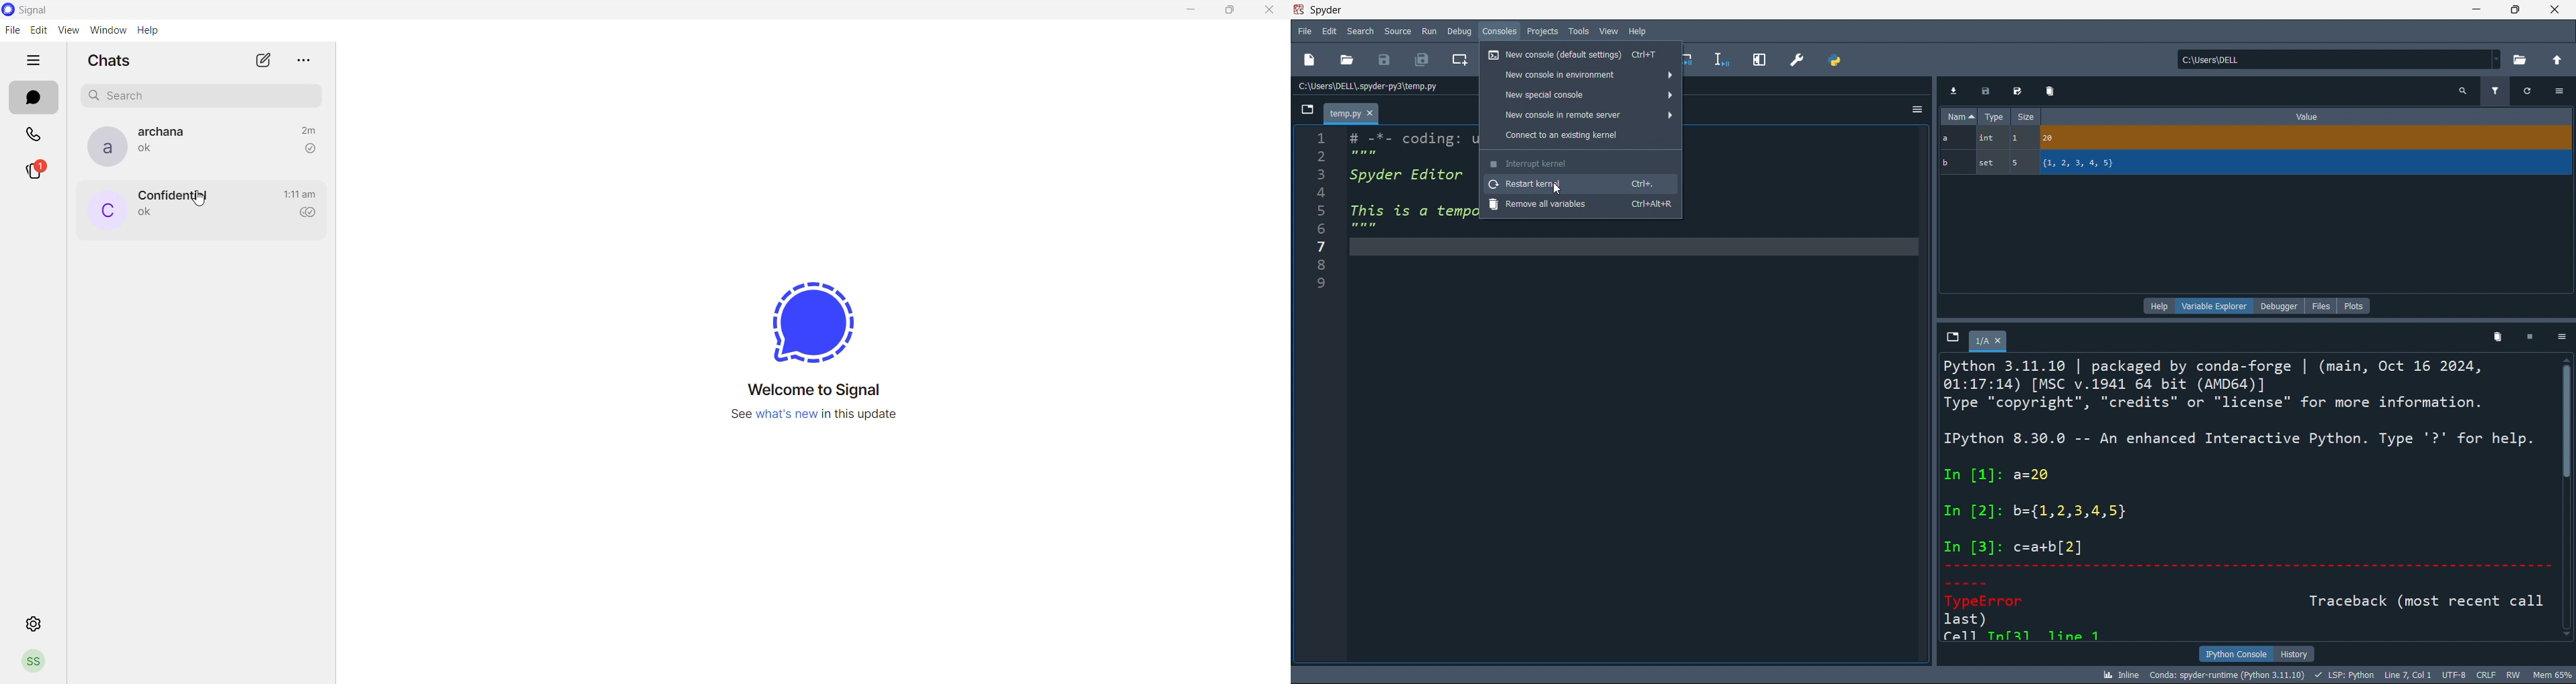 The width and height of the screenshot is (2576, 700). I want to click on mem 65%, so click(2554, 674).